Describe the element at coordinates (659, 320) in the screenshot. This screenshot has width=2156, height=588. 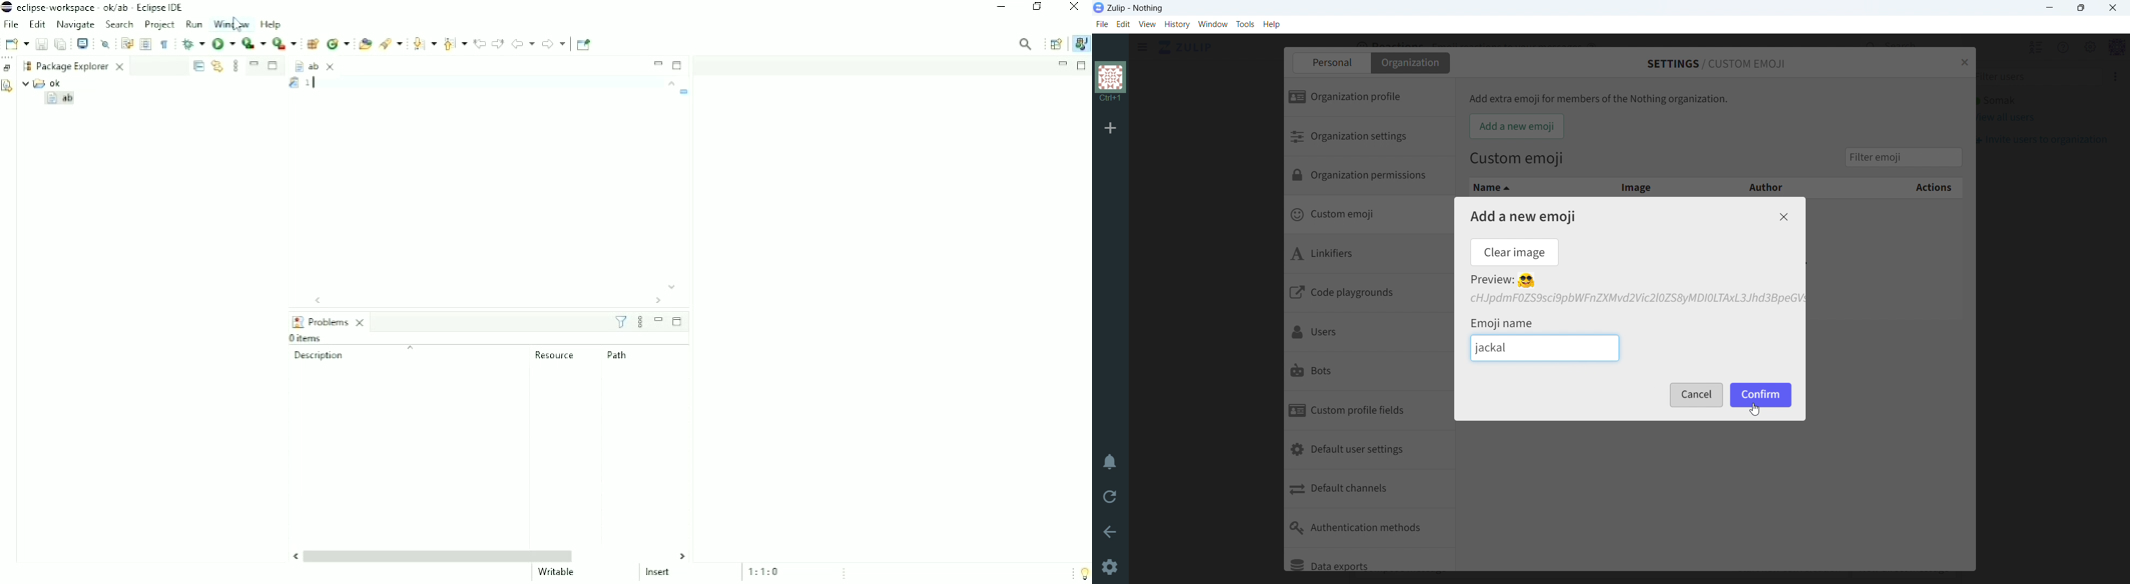
I see `Minimize` at that location.